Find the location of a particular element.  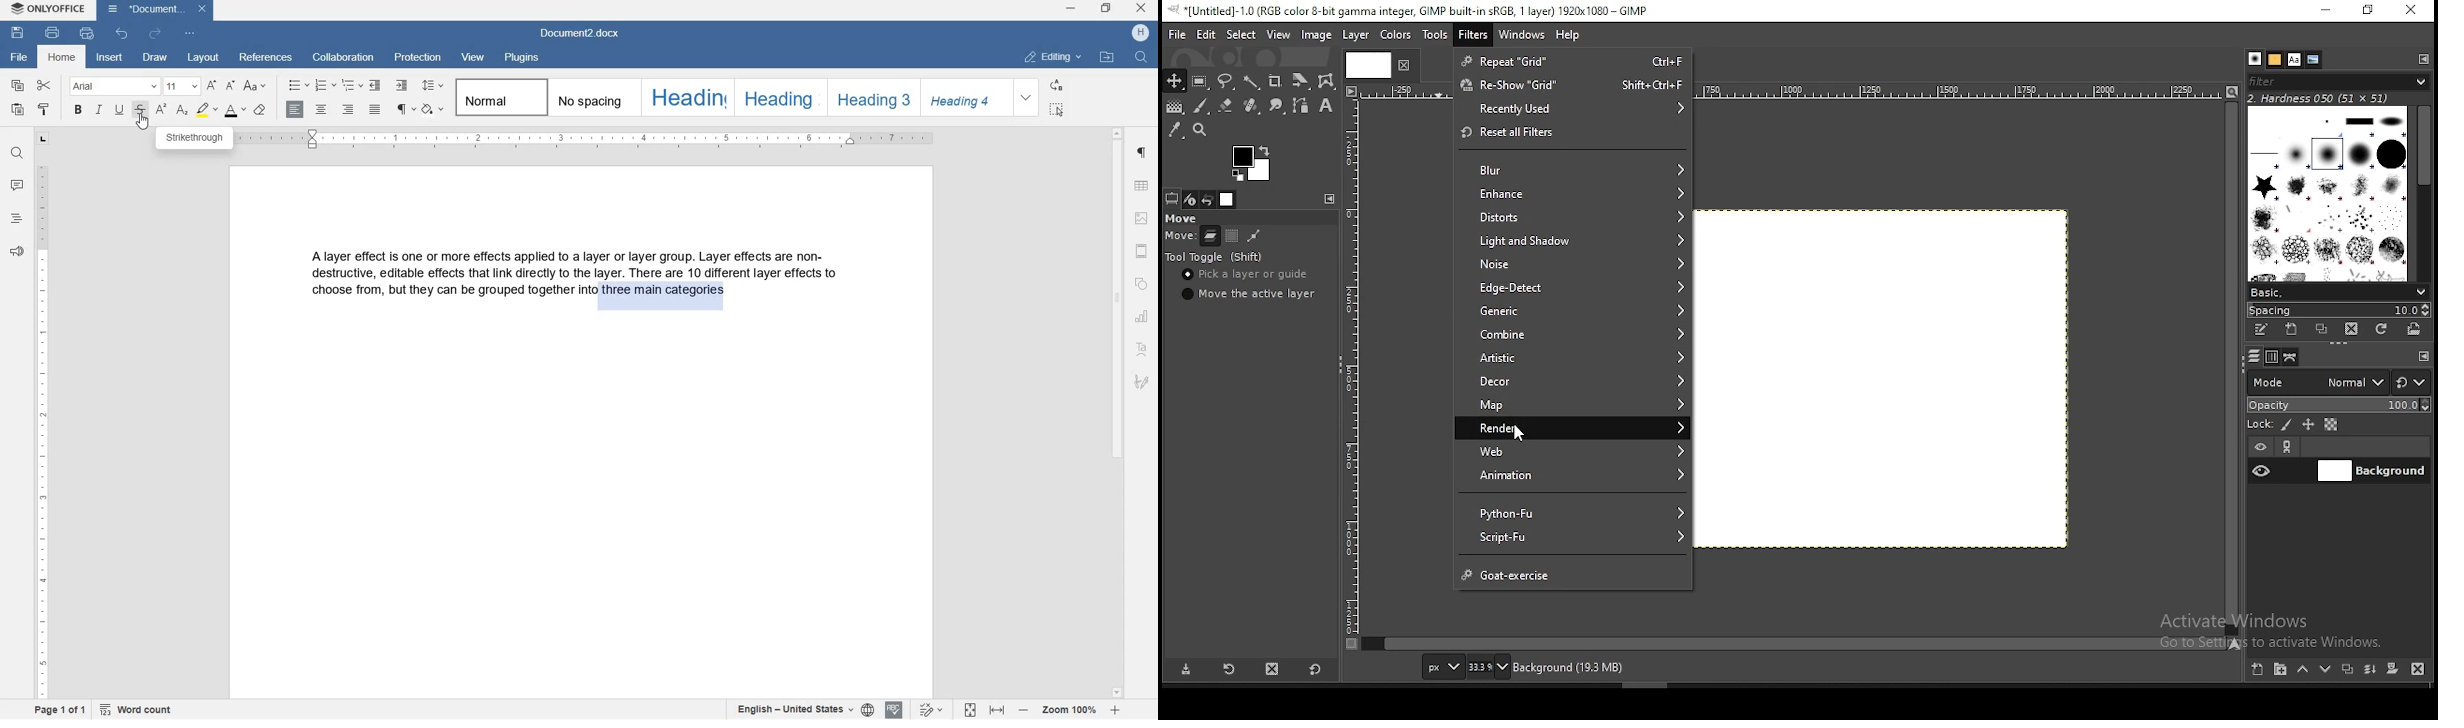

align right is located at coordinates (350, 110).